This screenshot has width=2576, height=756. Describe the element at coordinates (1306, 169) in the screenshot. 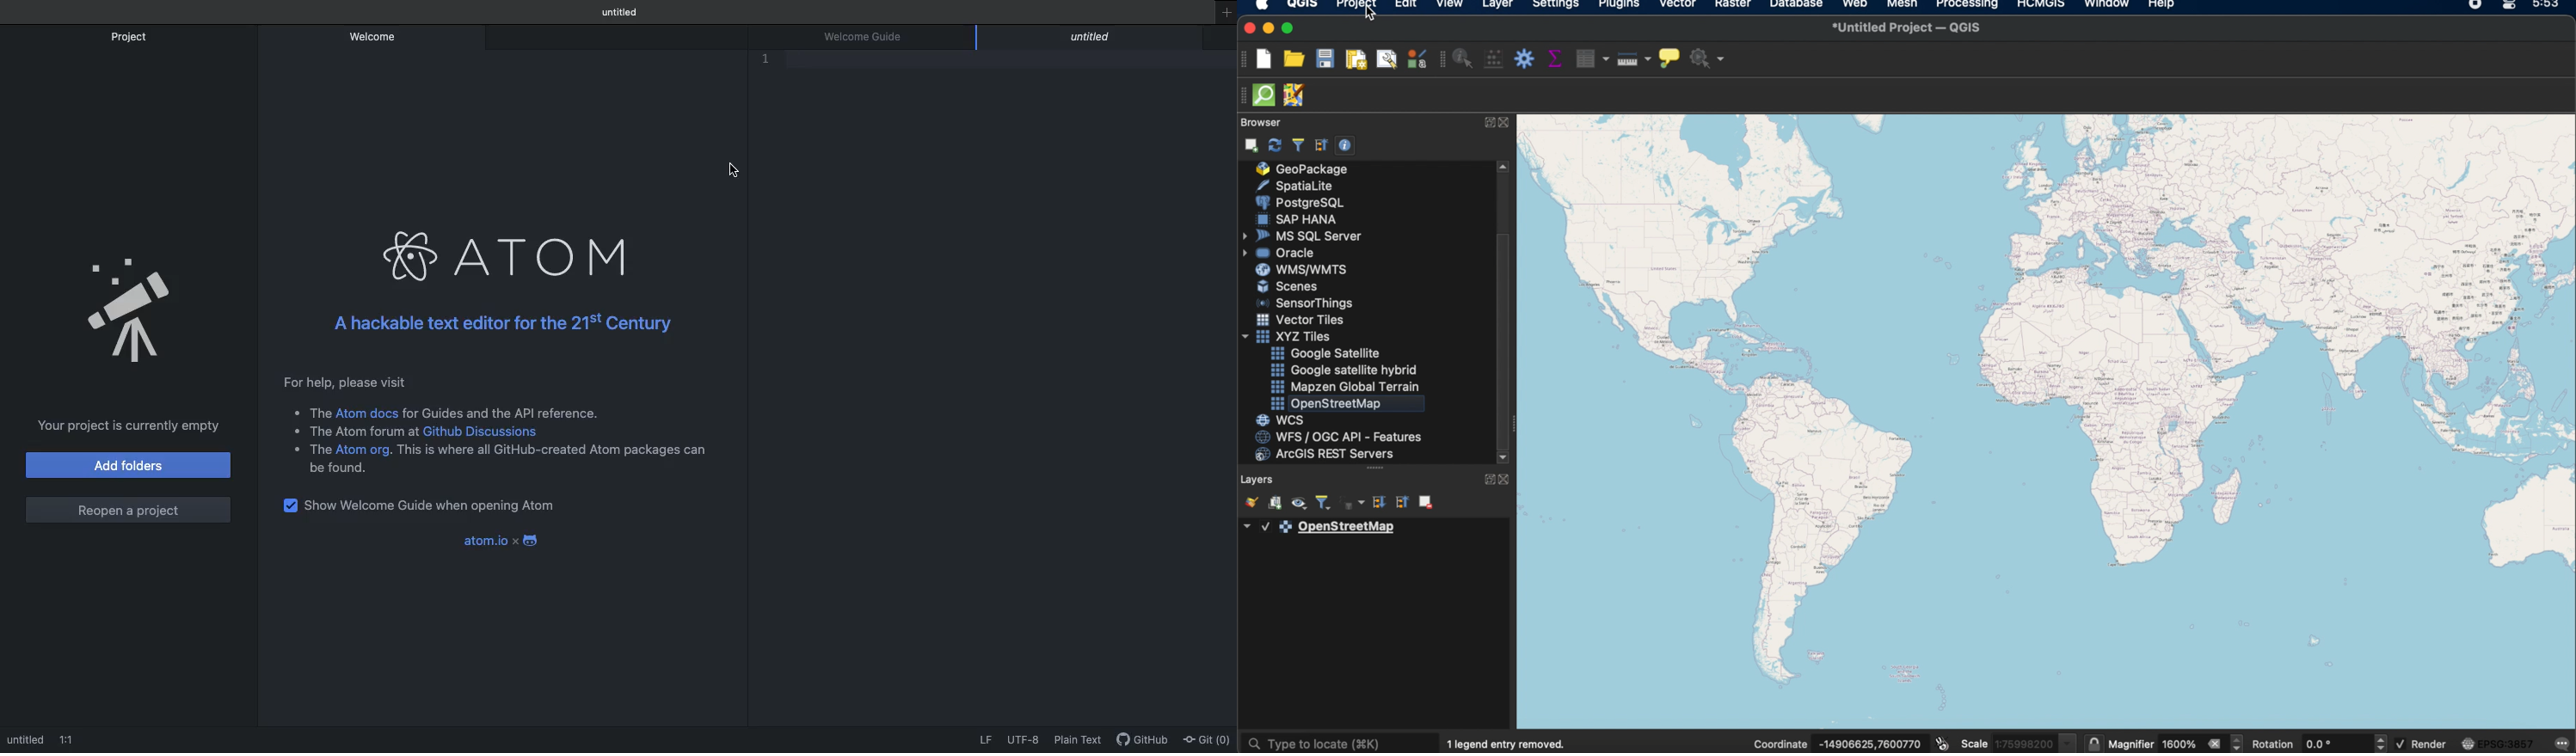

I see `geo package` at that location.